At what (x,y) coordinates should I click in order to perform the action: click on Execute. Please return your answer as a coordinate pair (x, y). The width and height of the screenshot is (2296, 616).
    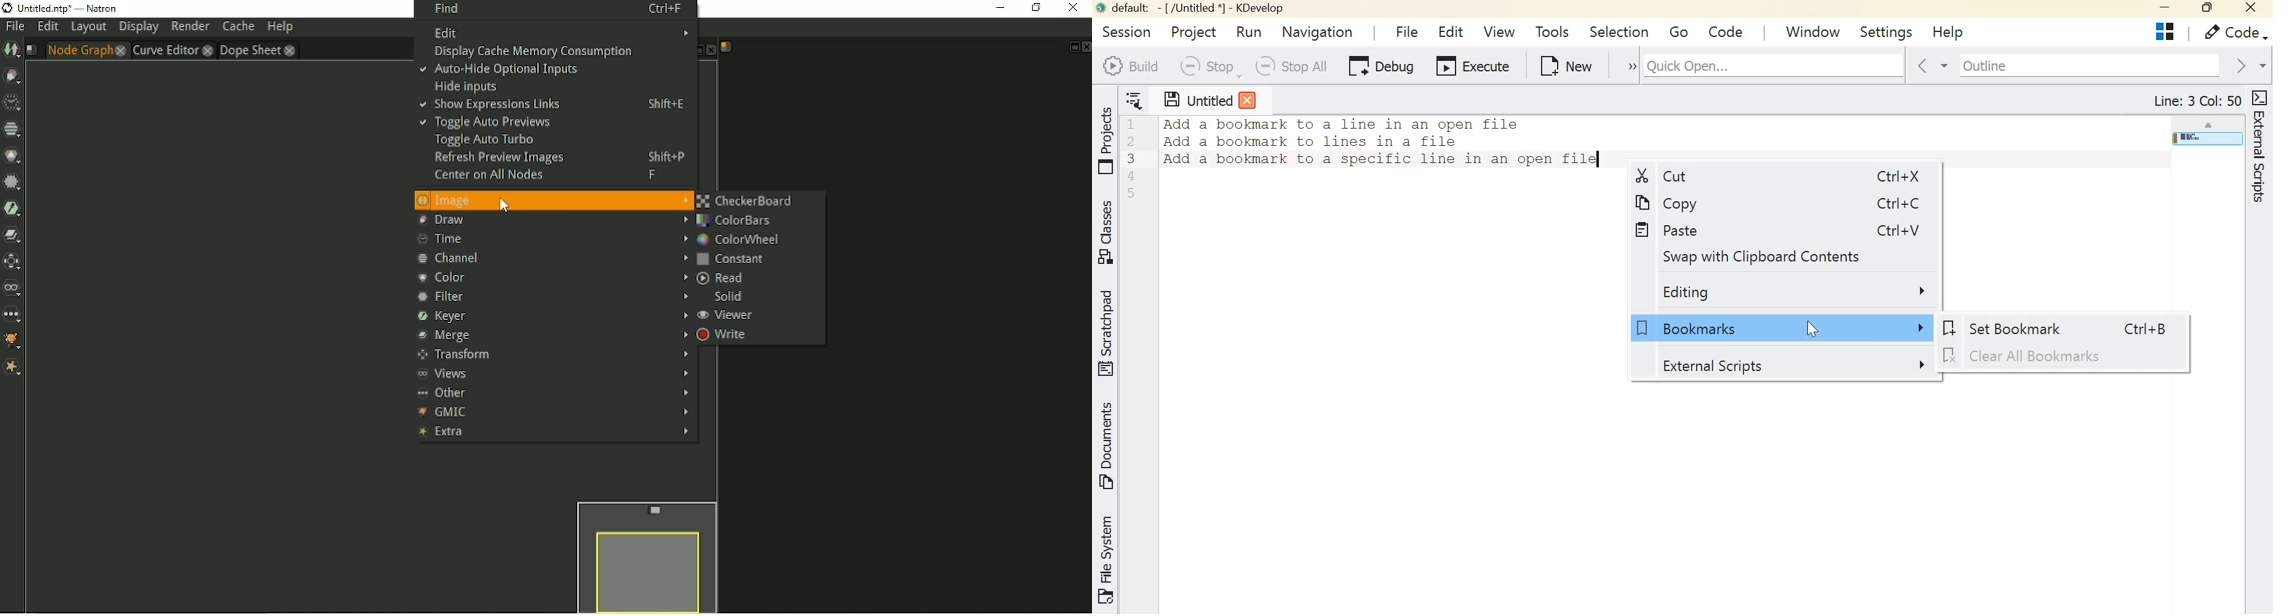
    Looking at the image, I should click on (1471, 63).